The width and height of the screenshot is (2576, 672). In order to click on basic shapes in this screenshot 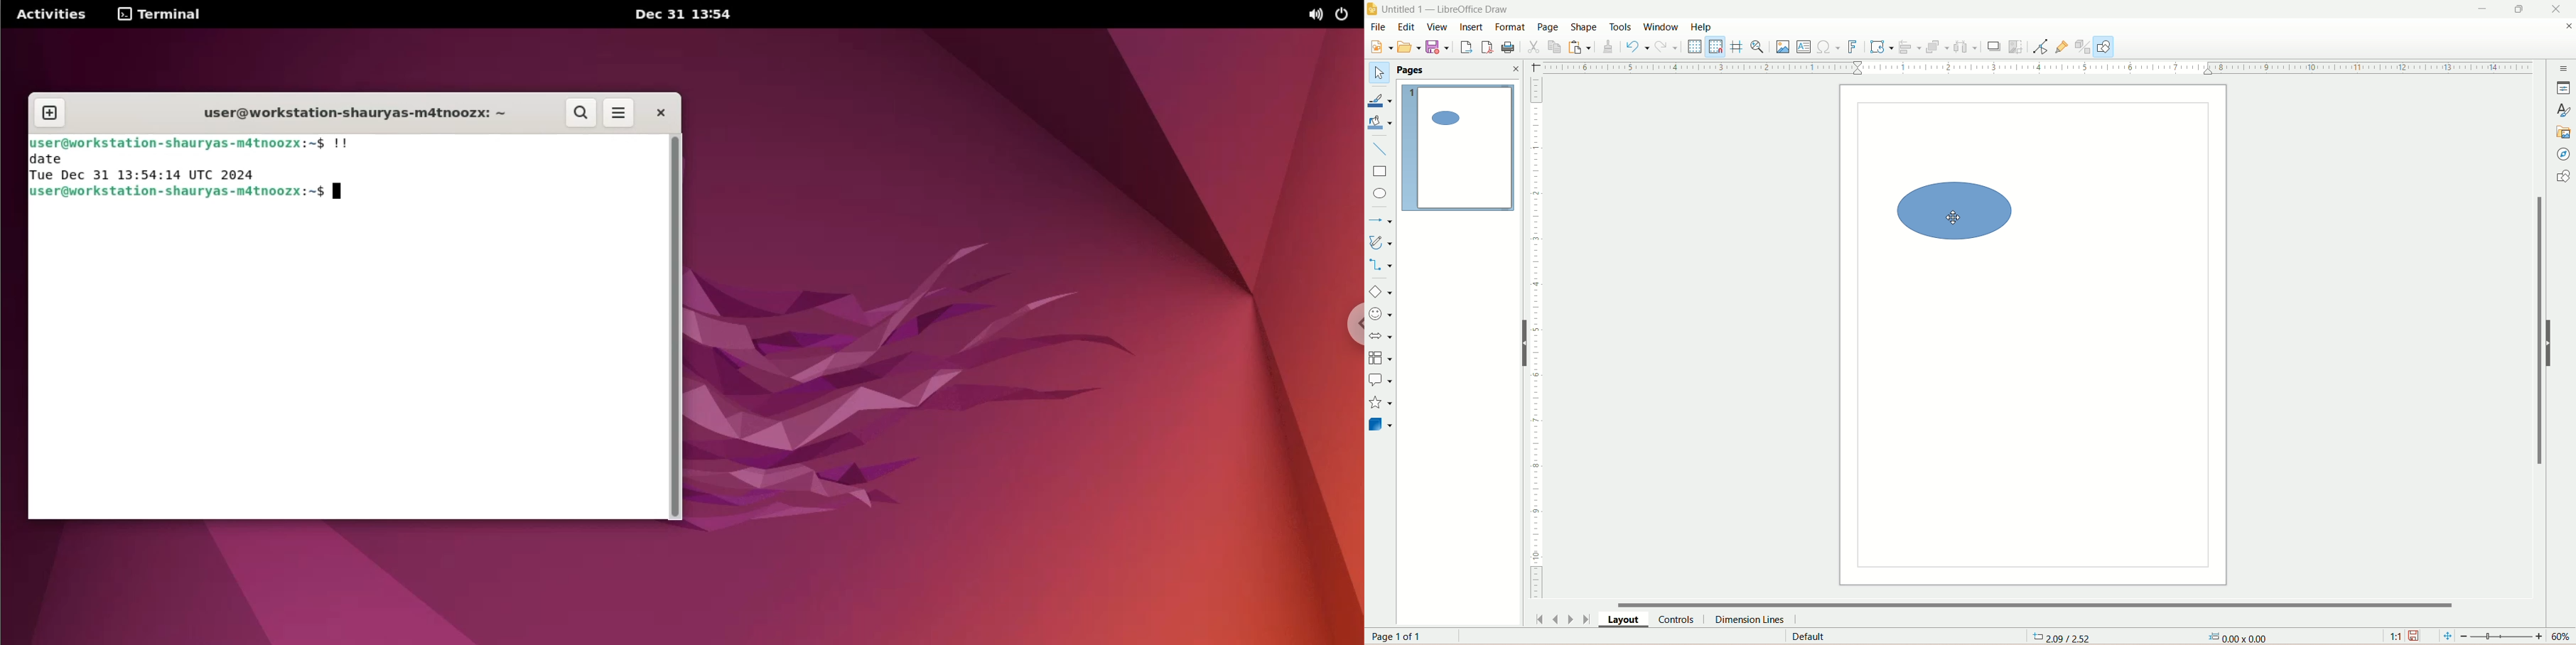, I will do `click(1380, 292)`.